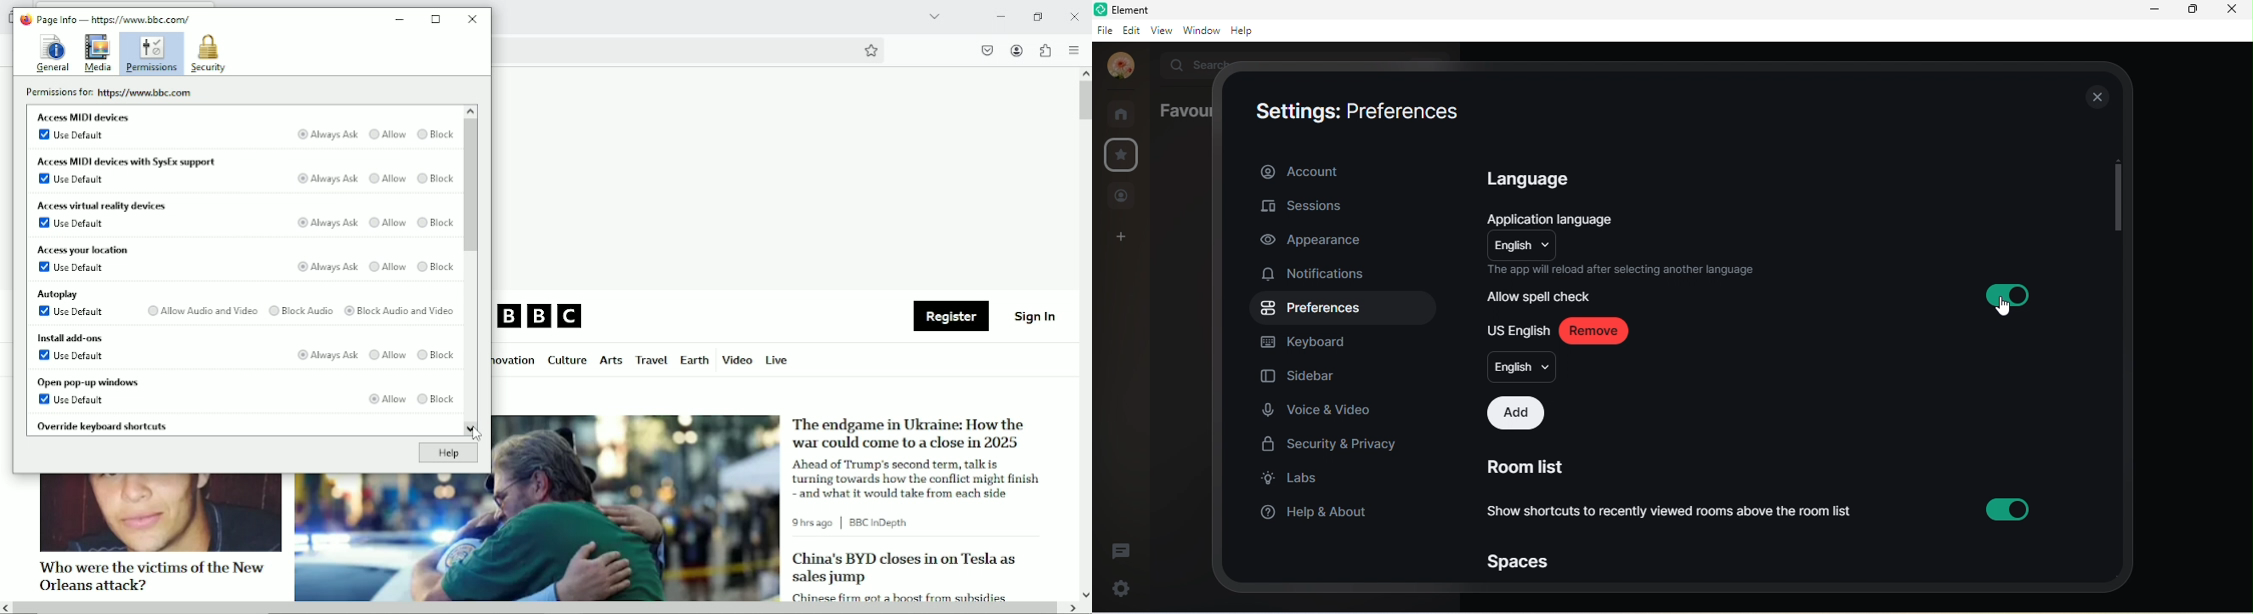 This screenshot has height=616, width=2268. Describe the element at coordinates (388, 221) in the screenshot. I see `Allow` at that location.